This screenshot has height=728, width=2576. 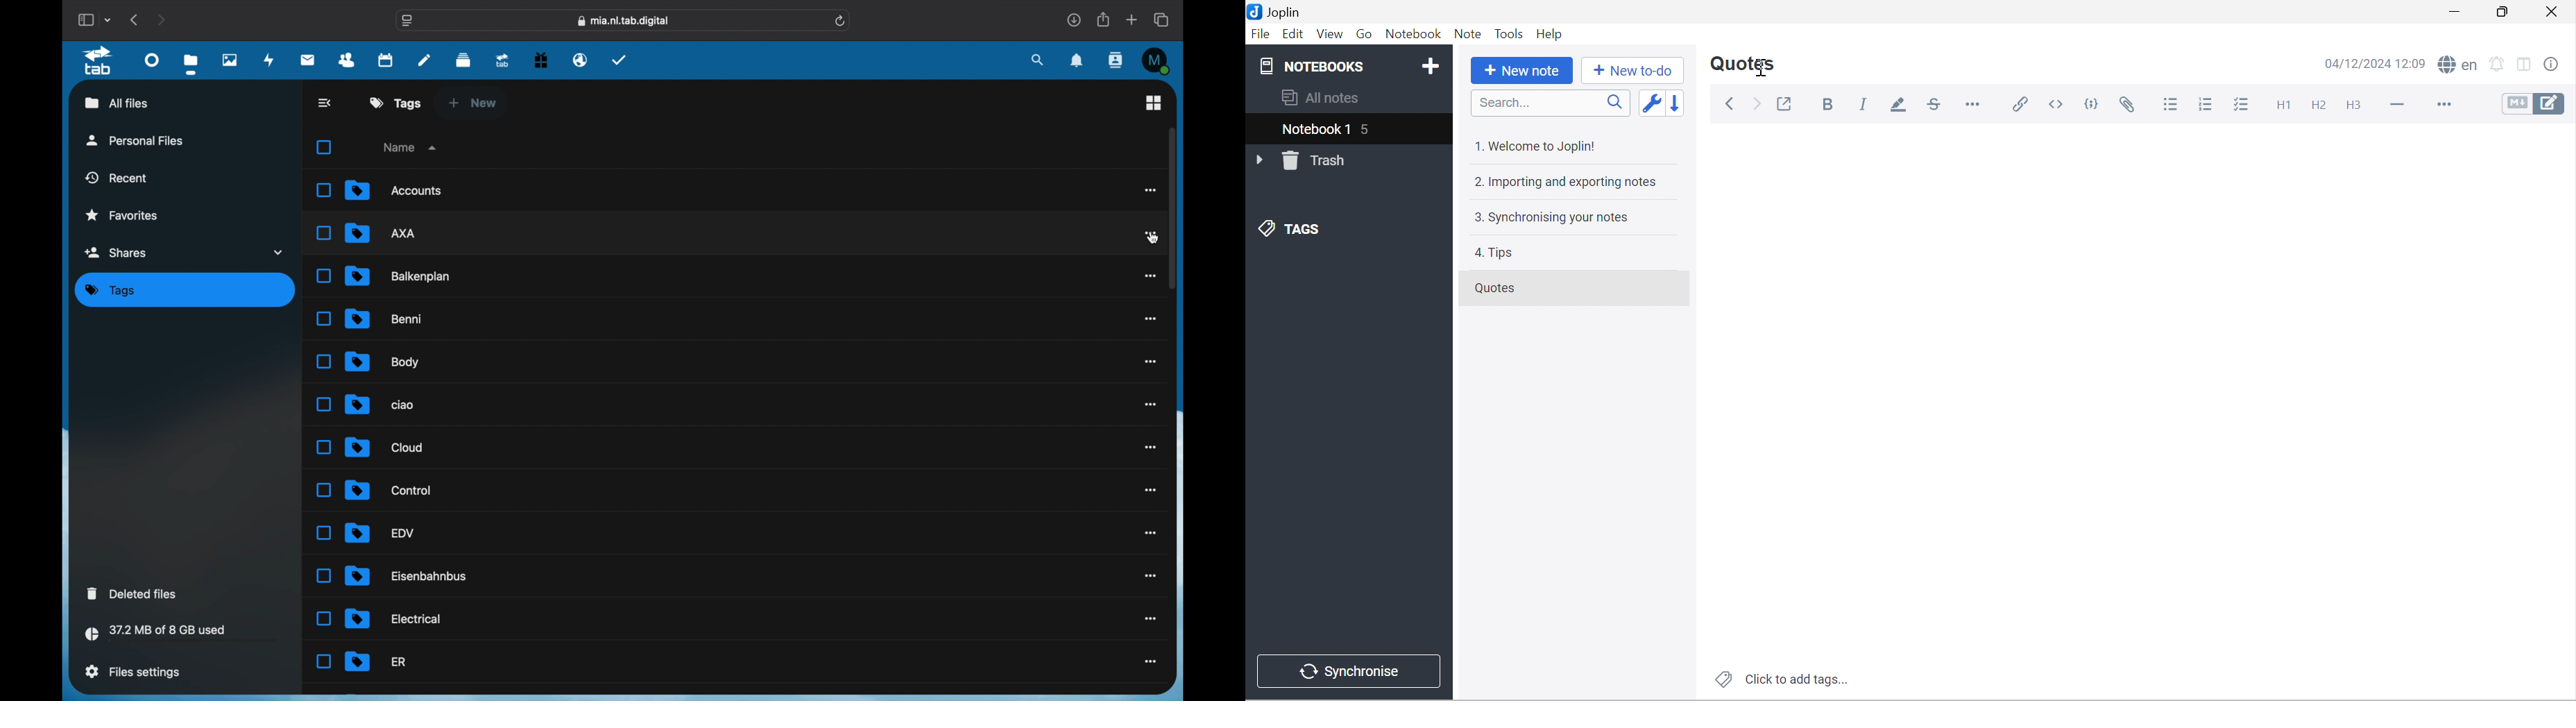 What do you see at coordinates (132, 593) in the screenshot?
I see `deleted files` at bounding box center [132, 593].